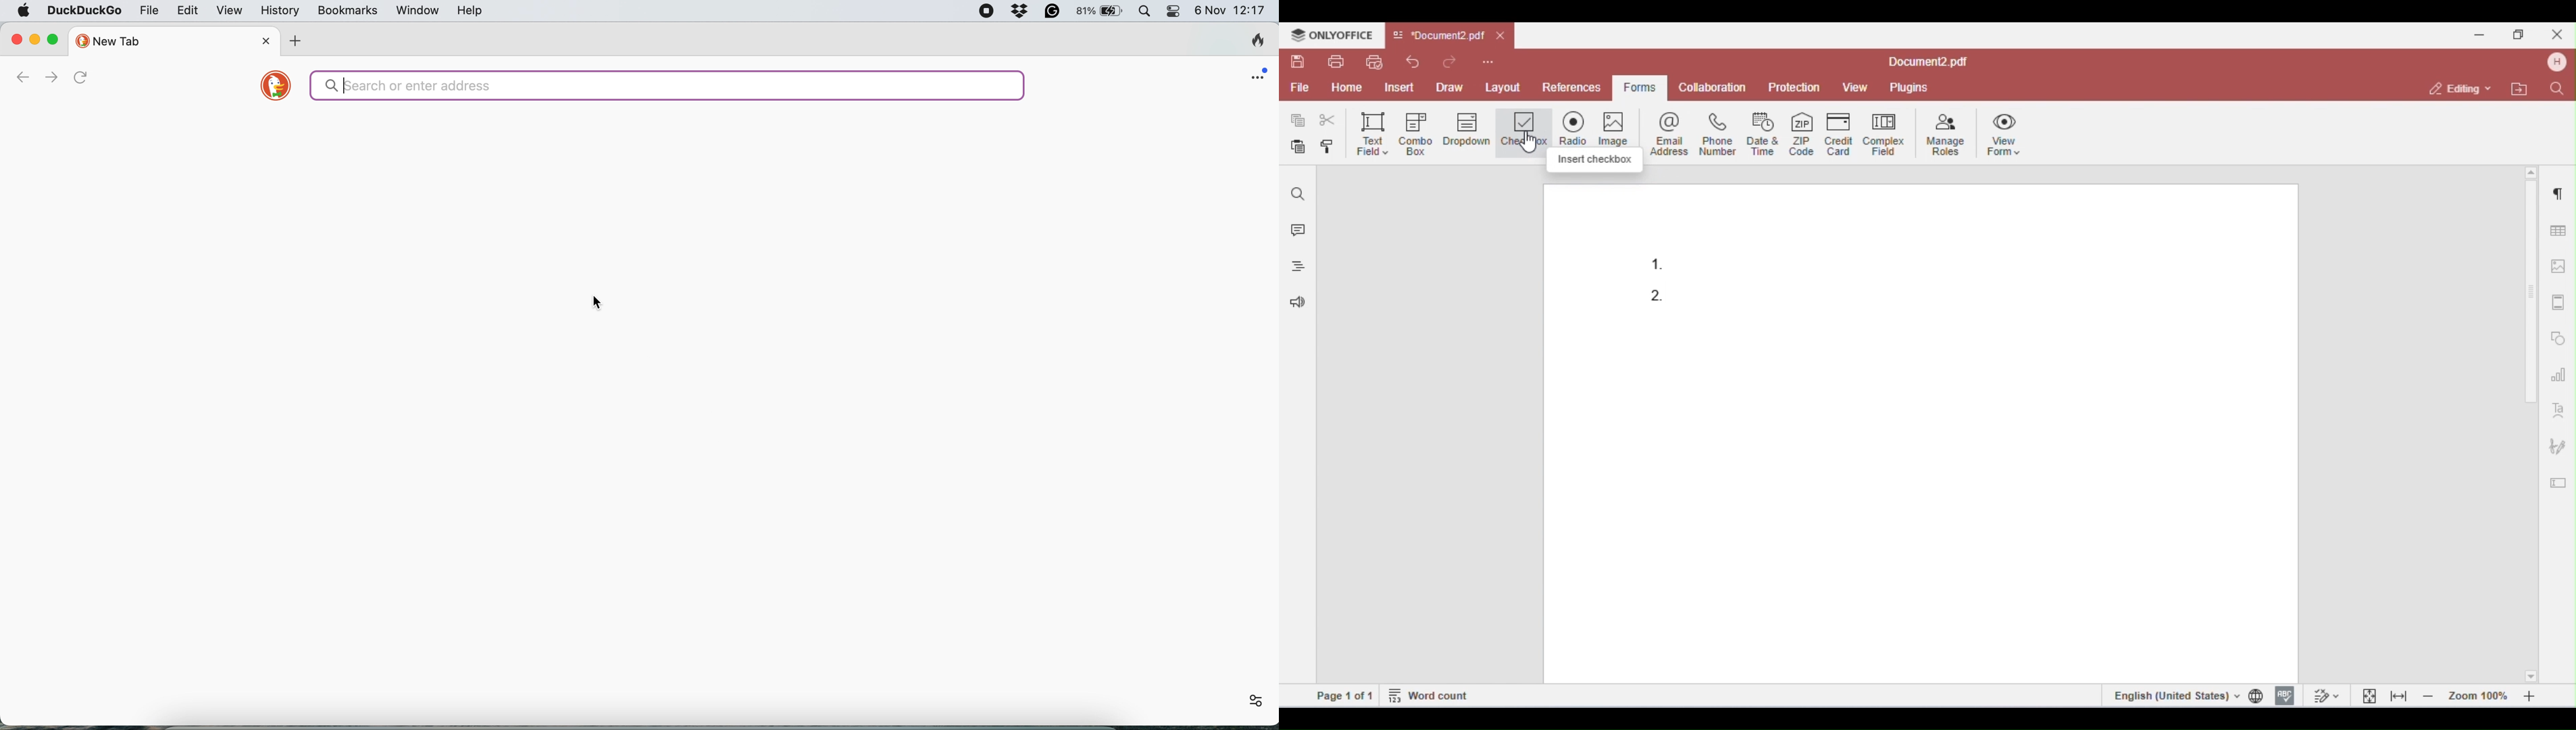  What do you see at coordinates (1019, 12) in the screenshot?
I see `dropbox` at bounding box center [1019, 12].